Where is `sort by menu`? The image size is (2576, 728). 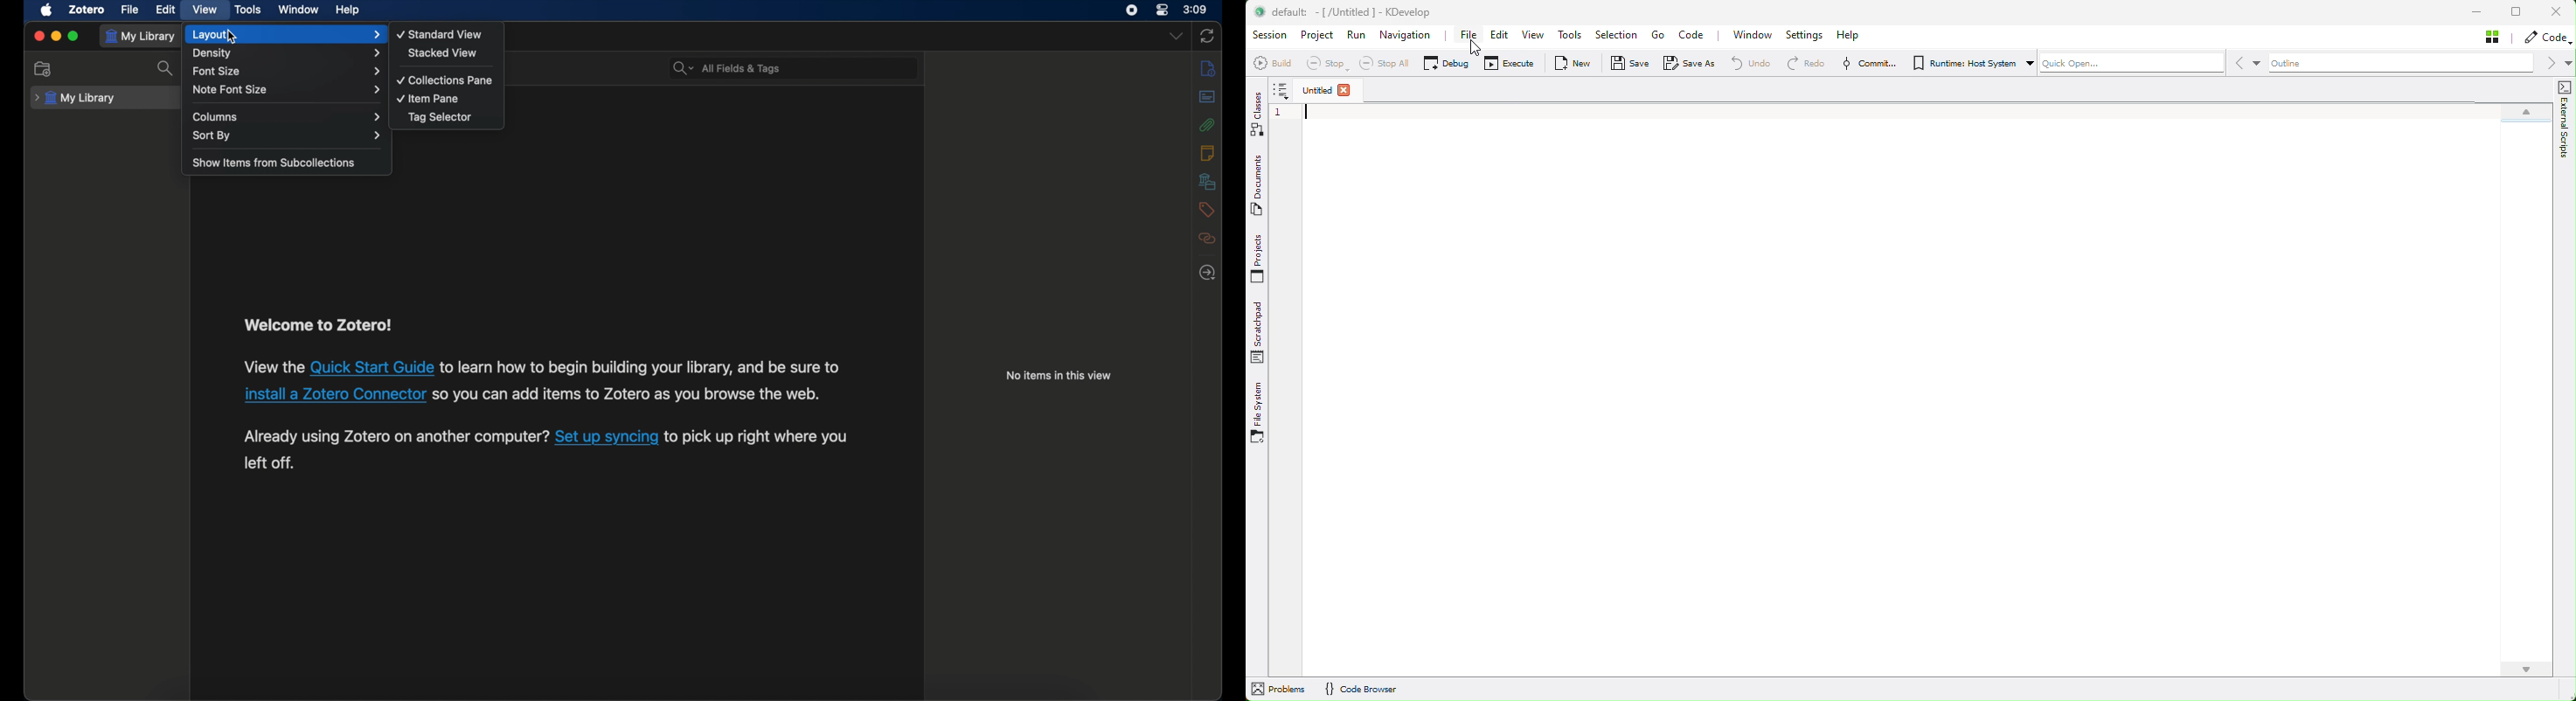
sort by menu is located at coordinates (288, 135).